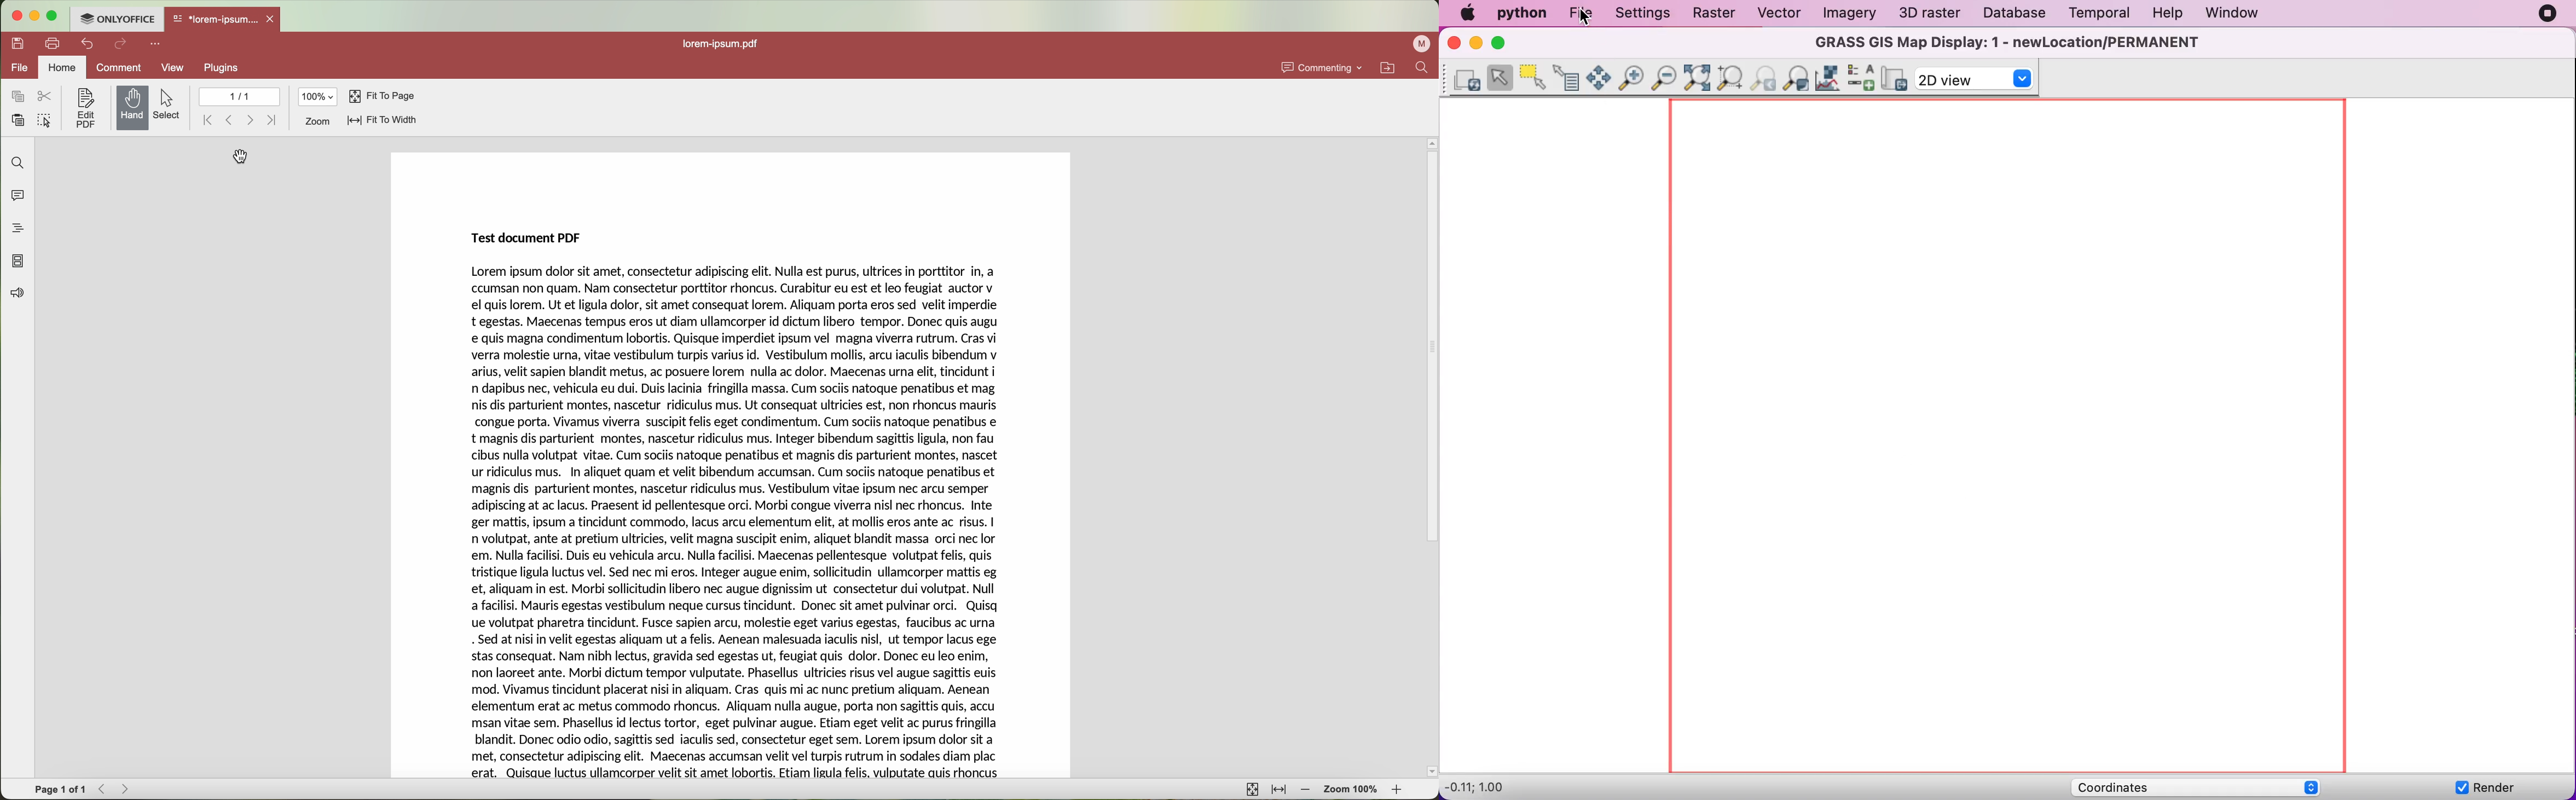 Image resolution: width=2576 pixels, height=812 pixels. What do you see at coordinates (238, 96) in the screenshot?
I see `1/1` at bounding box center [238, 96].